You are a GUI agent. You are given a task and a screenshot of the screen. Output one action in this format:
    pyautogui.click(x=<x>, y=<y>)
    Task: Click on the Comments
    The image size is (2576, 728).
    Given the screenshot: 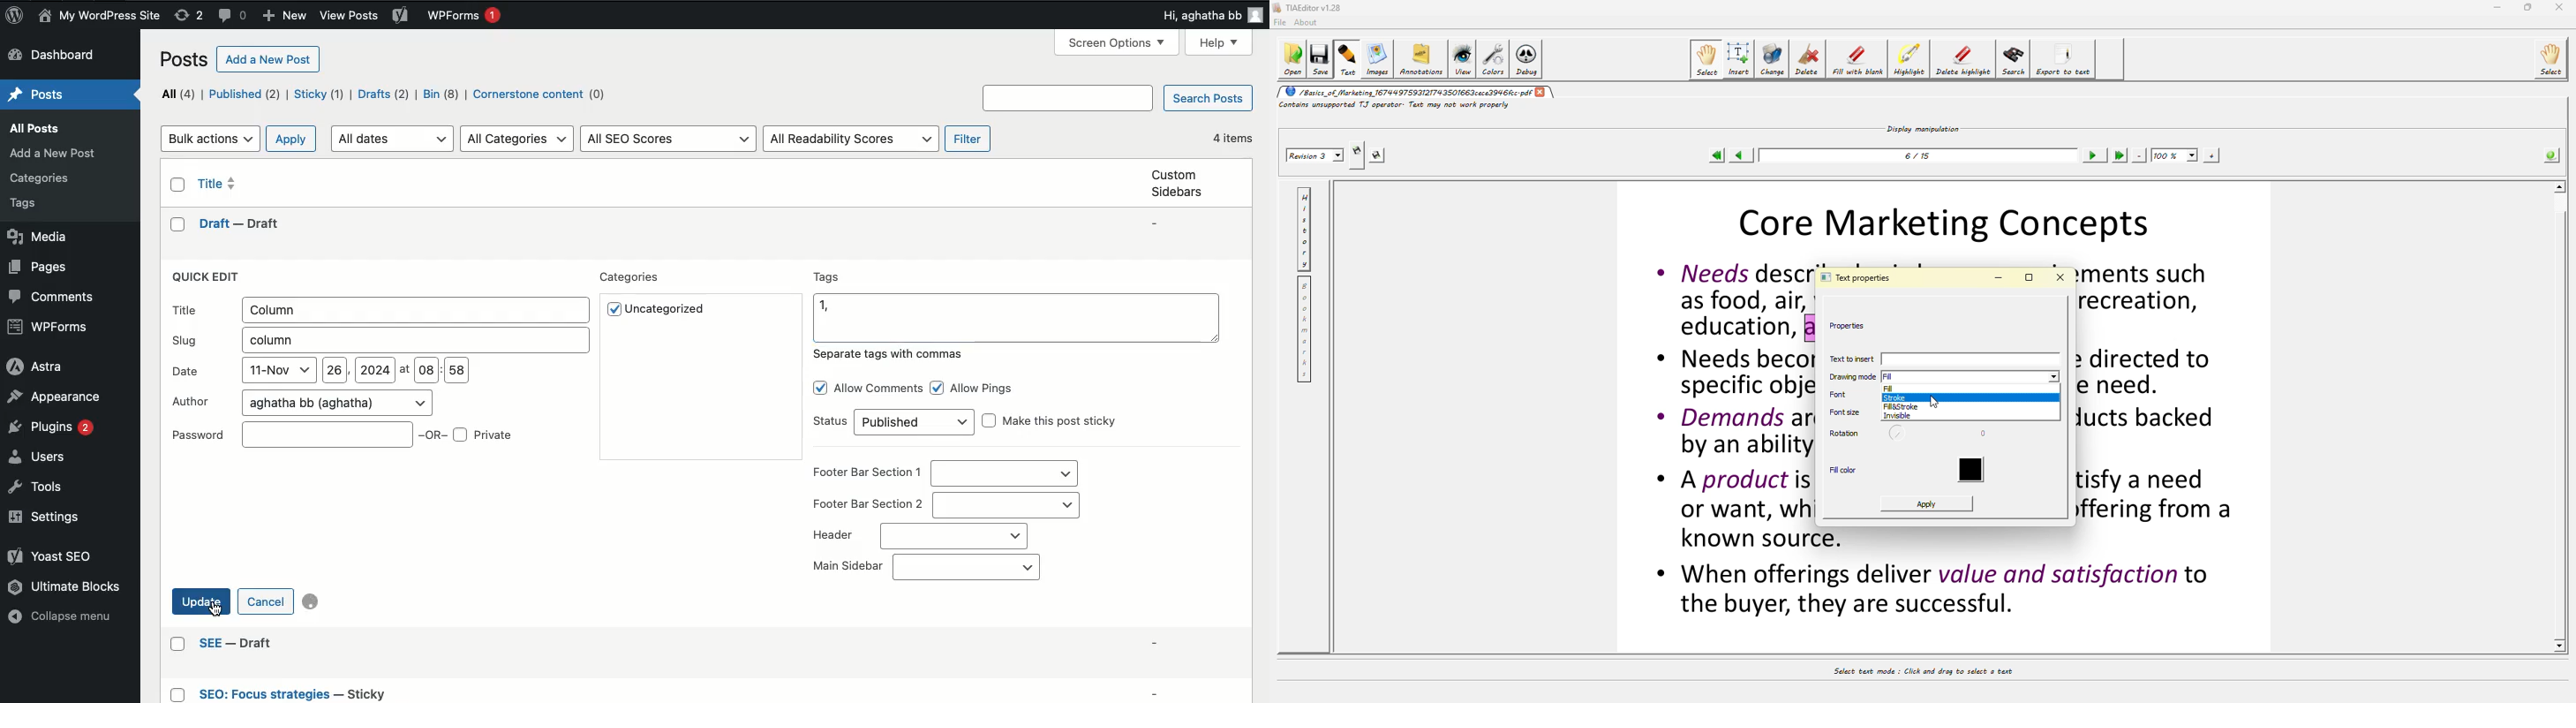 What is the action you would take?
    pyautogui.click(x=235, y=16)
    